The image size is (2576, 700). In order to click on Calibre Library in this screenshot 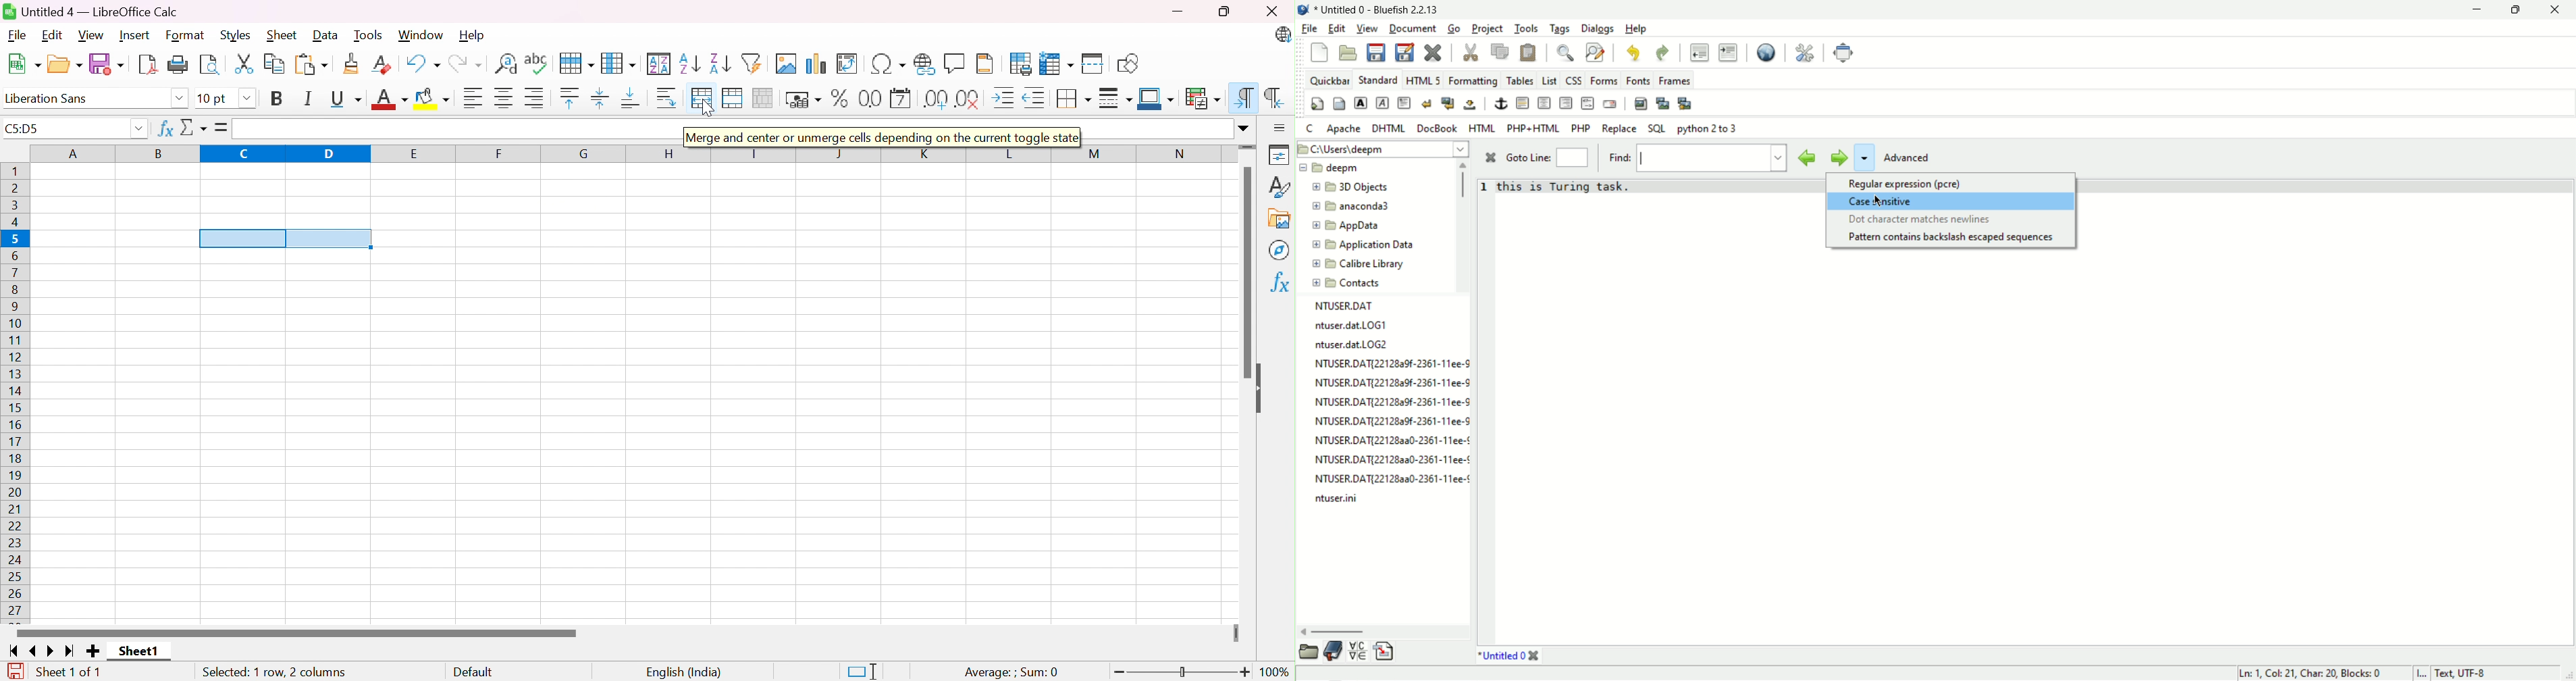, I will do `click(1365, 263)`.